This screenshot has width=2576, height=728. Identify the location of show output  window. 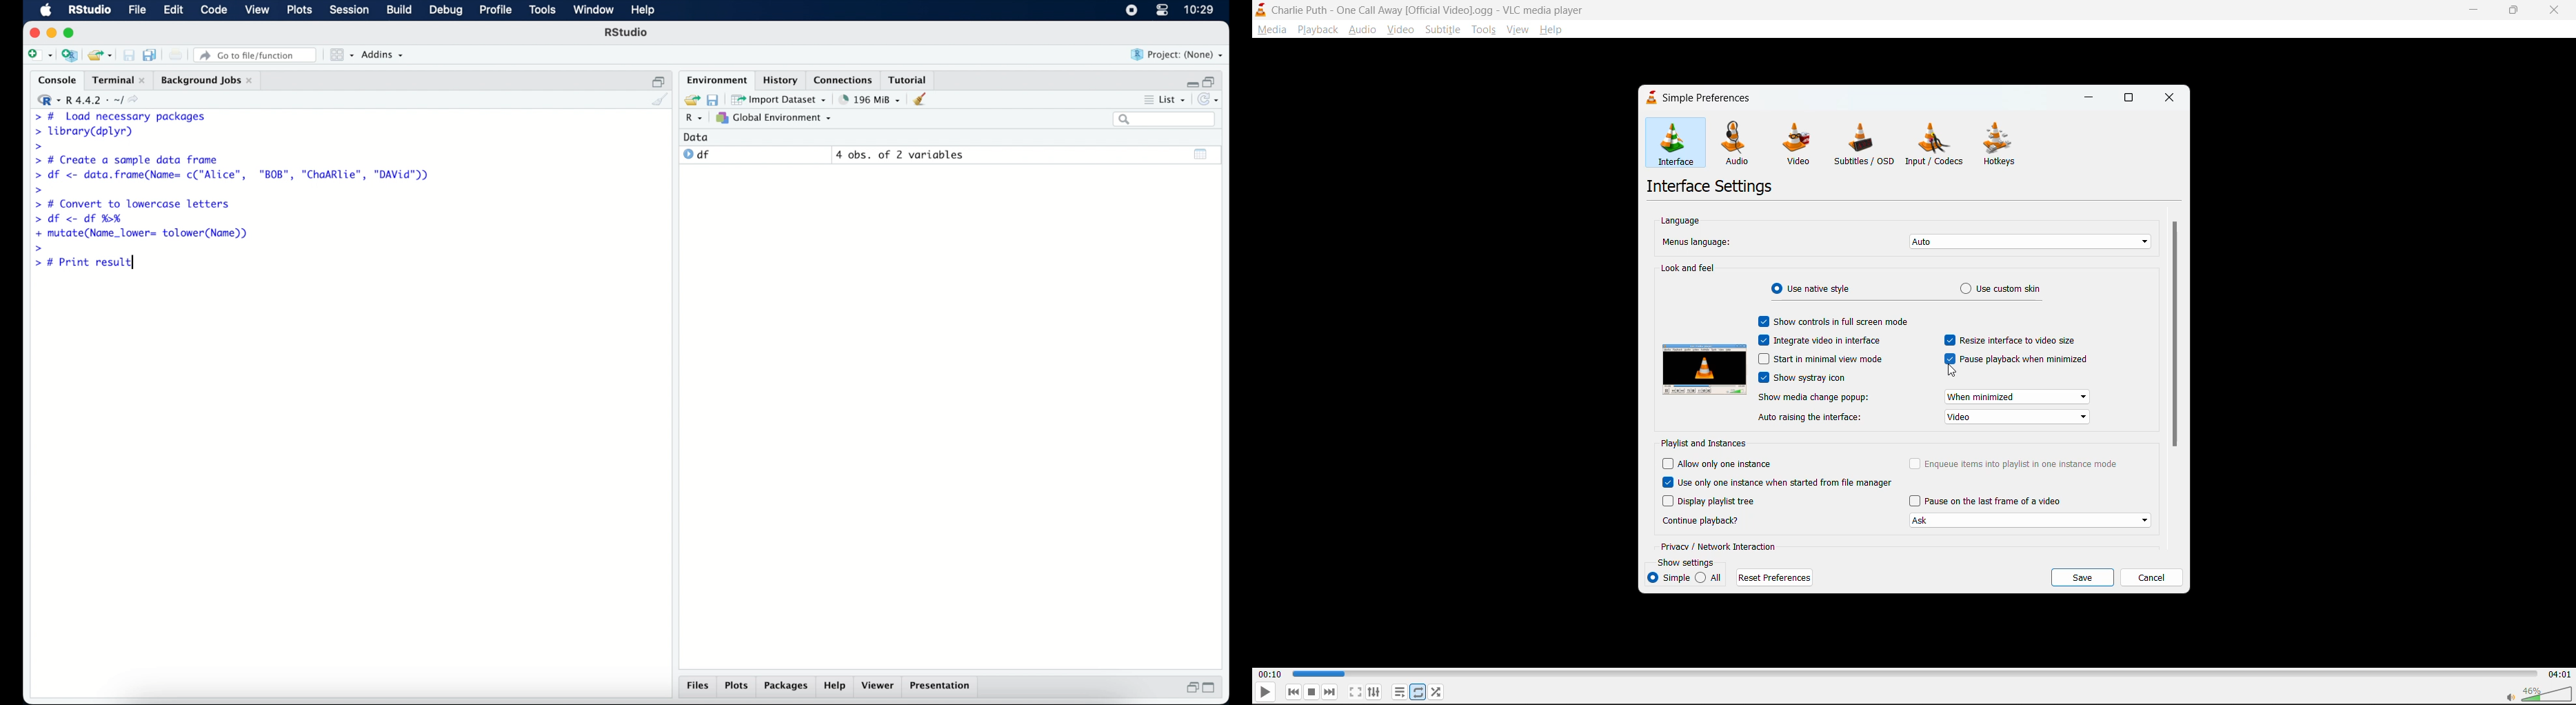
(1202, 153).